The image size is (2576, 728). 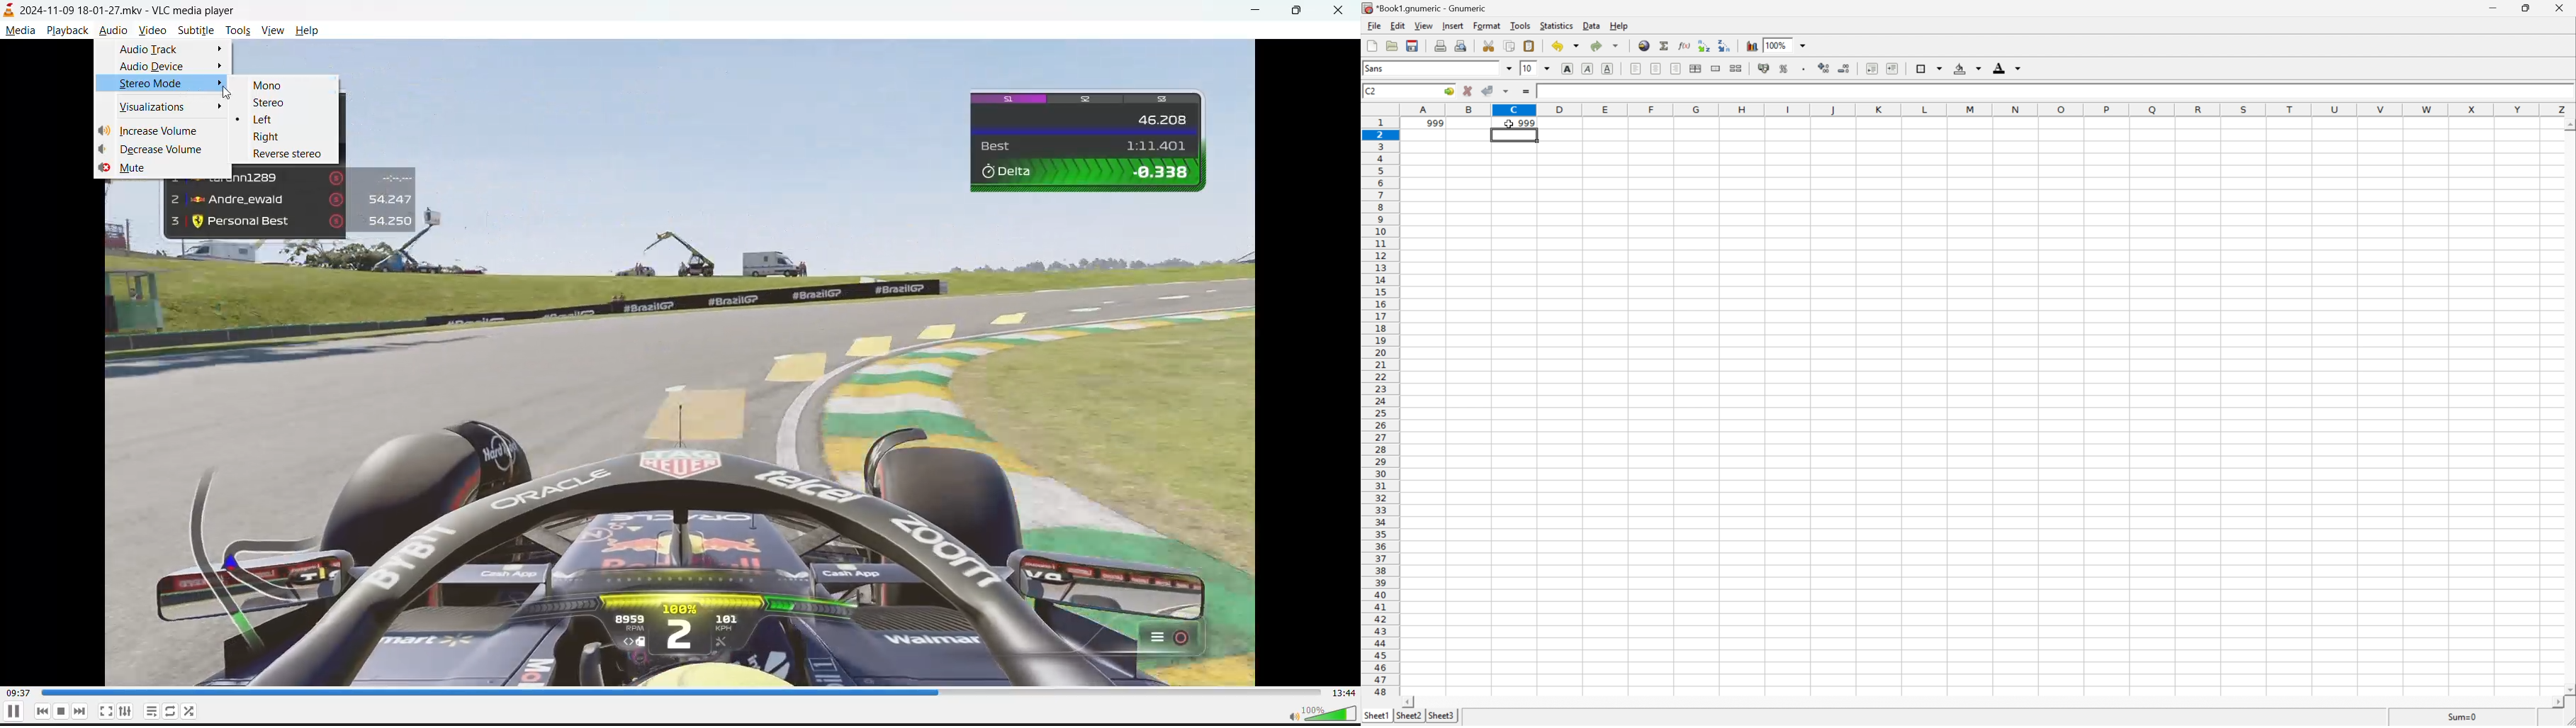 What do you see at coordinates (1751, 46) in the screenshot?
I see `insert chart` at bounding box center [1751, 46].